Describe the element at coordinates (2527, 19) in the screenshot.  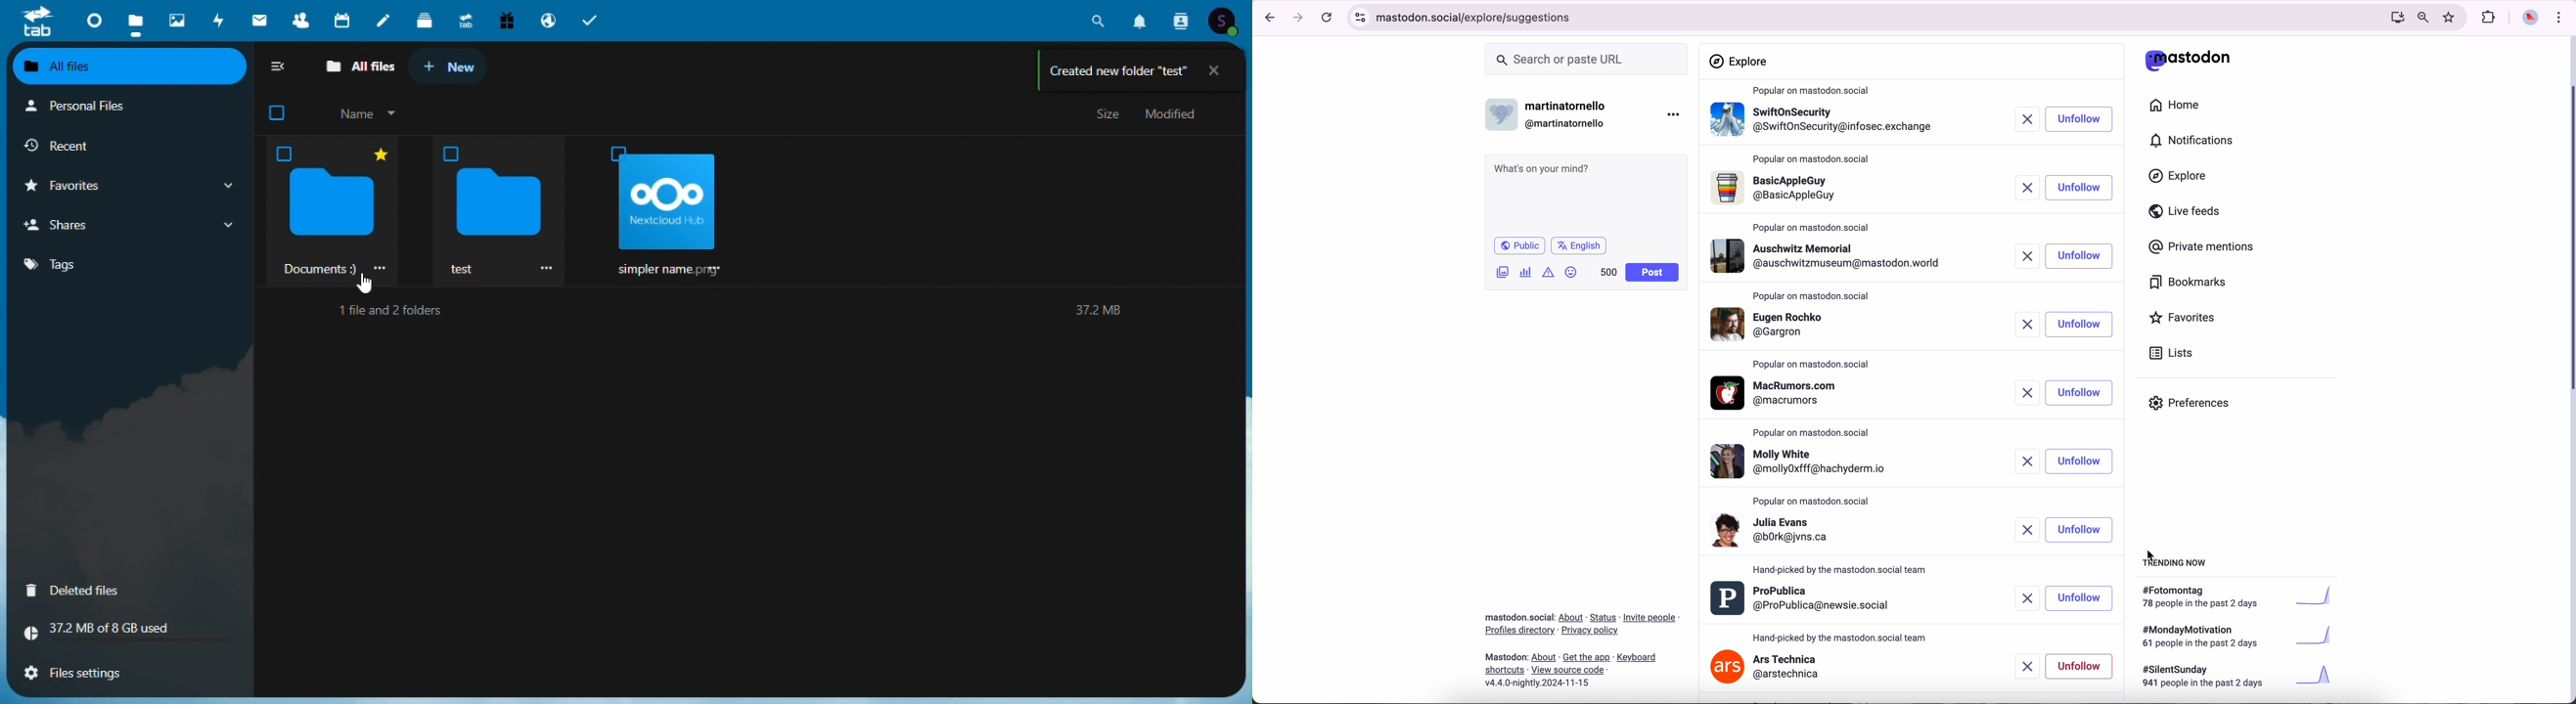
I see `profile picture` at that location.